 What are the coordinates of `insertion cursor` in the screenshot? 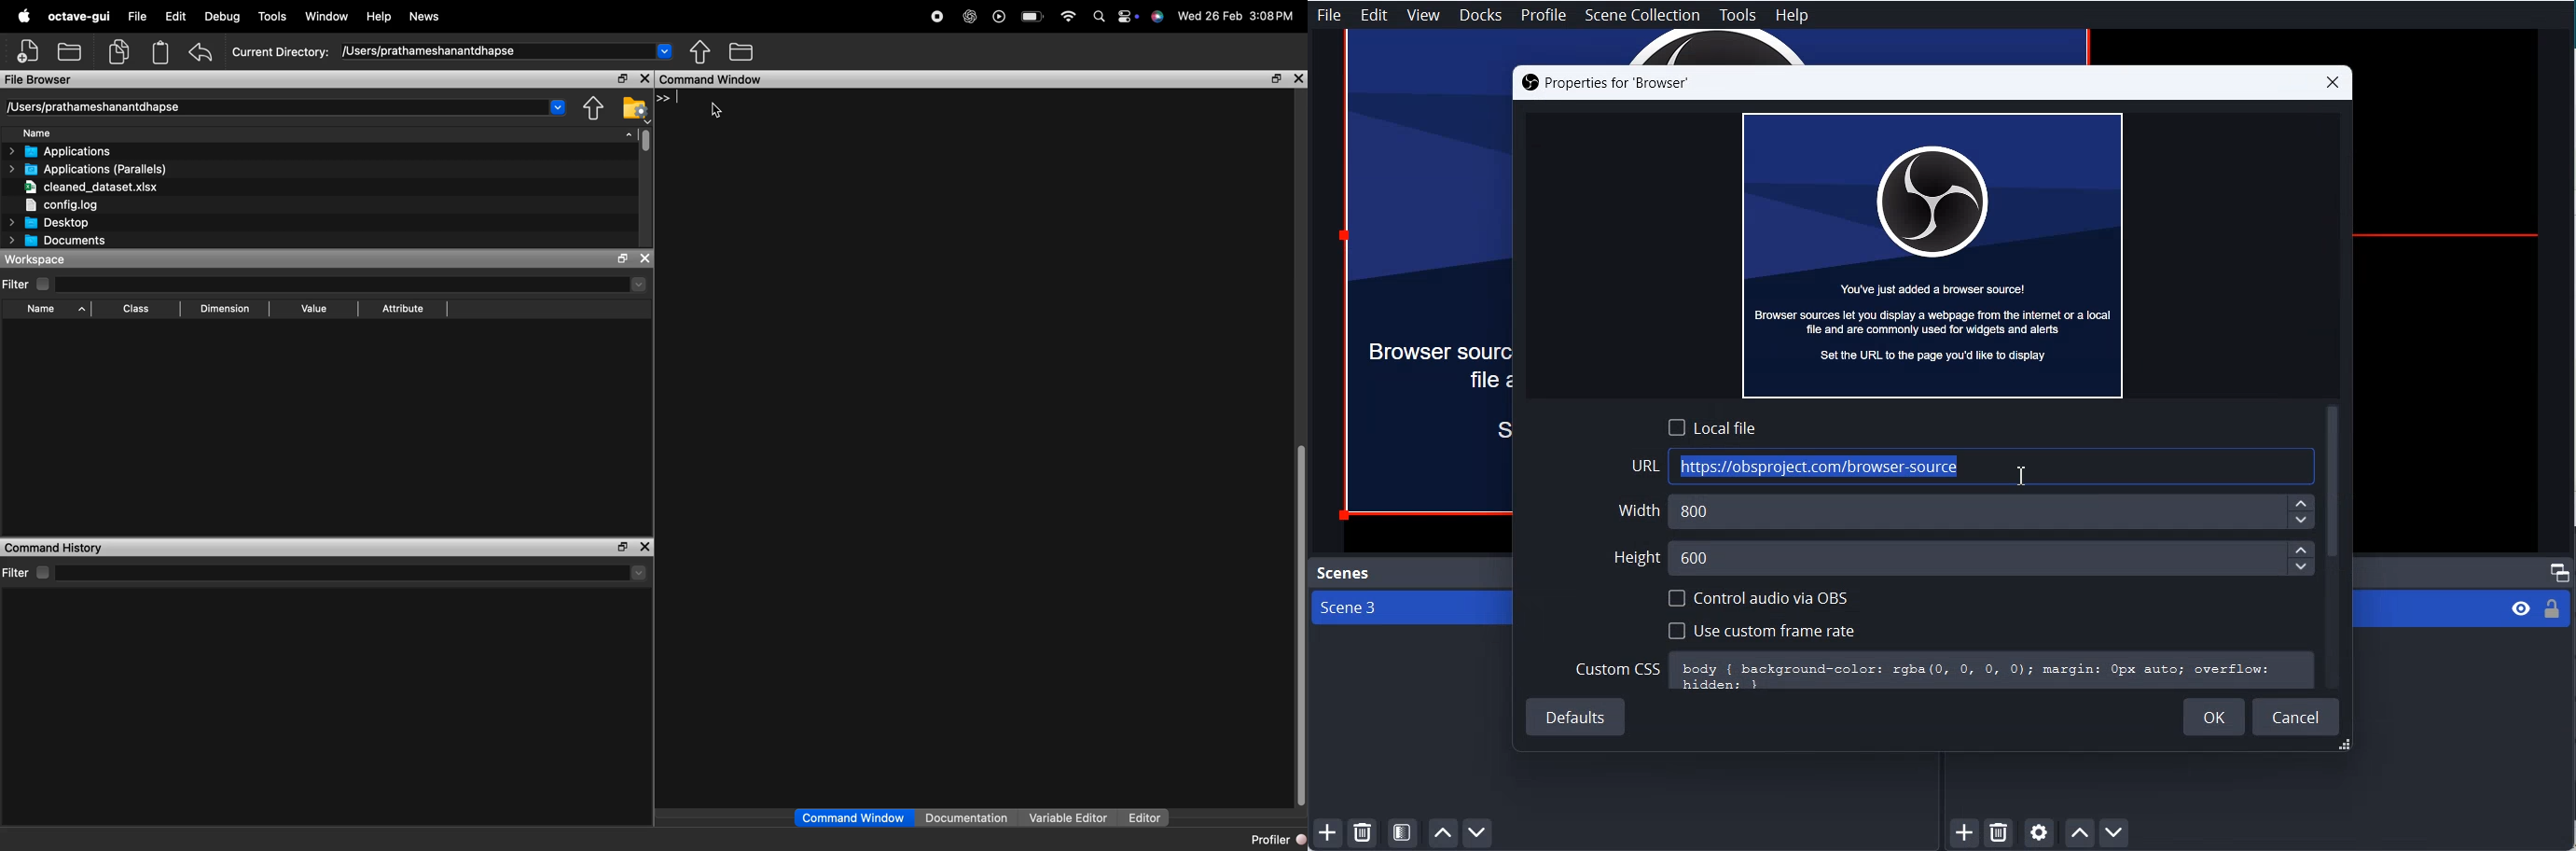 It's located at (2019, 477).